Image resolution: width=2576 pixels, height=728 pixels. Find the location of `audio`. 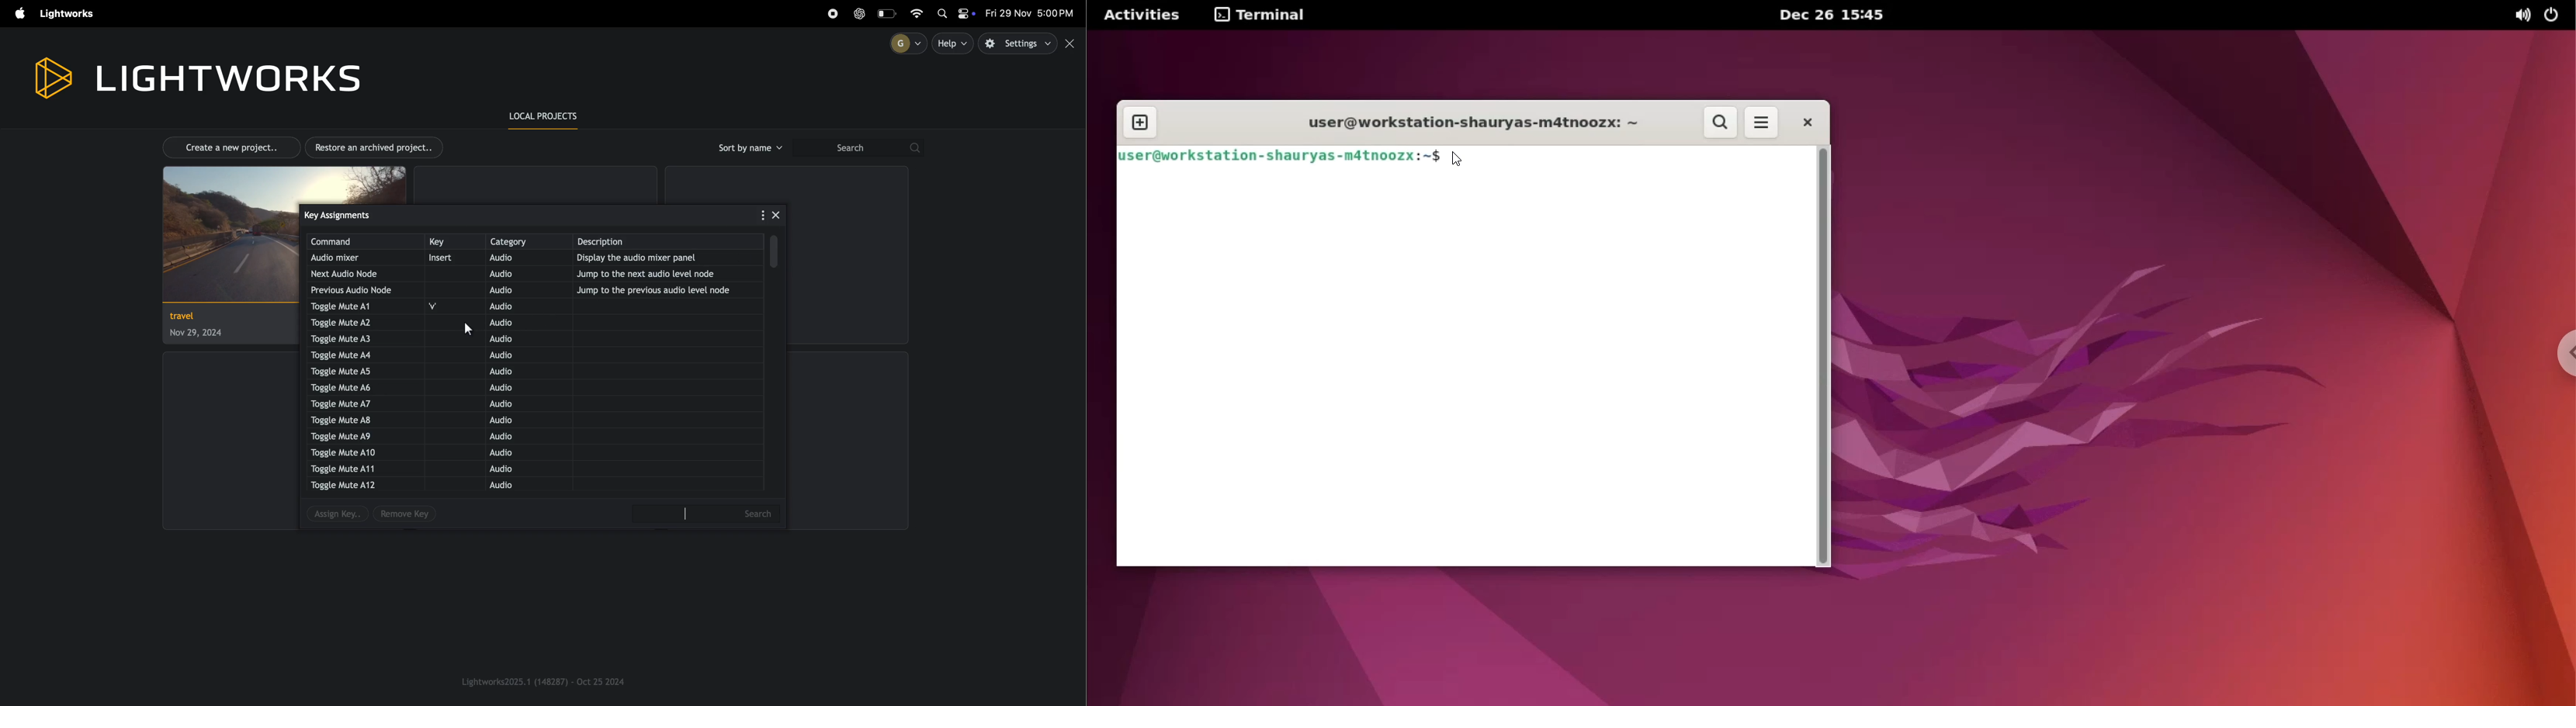

audio is located at coordinates (516, 289).